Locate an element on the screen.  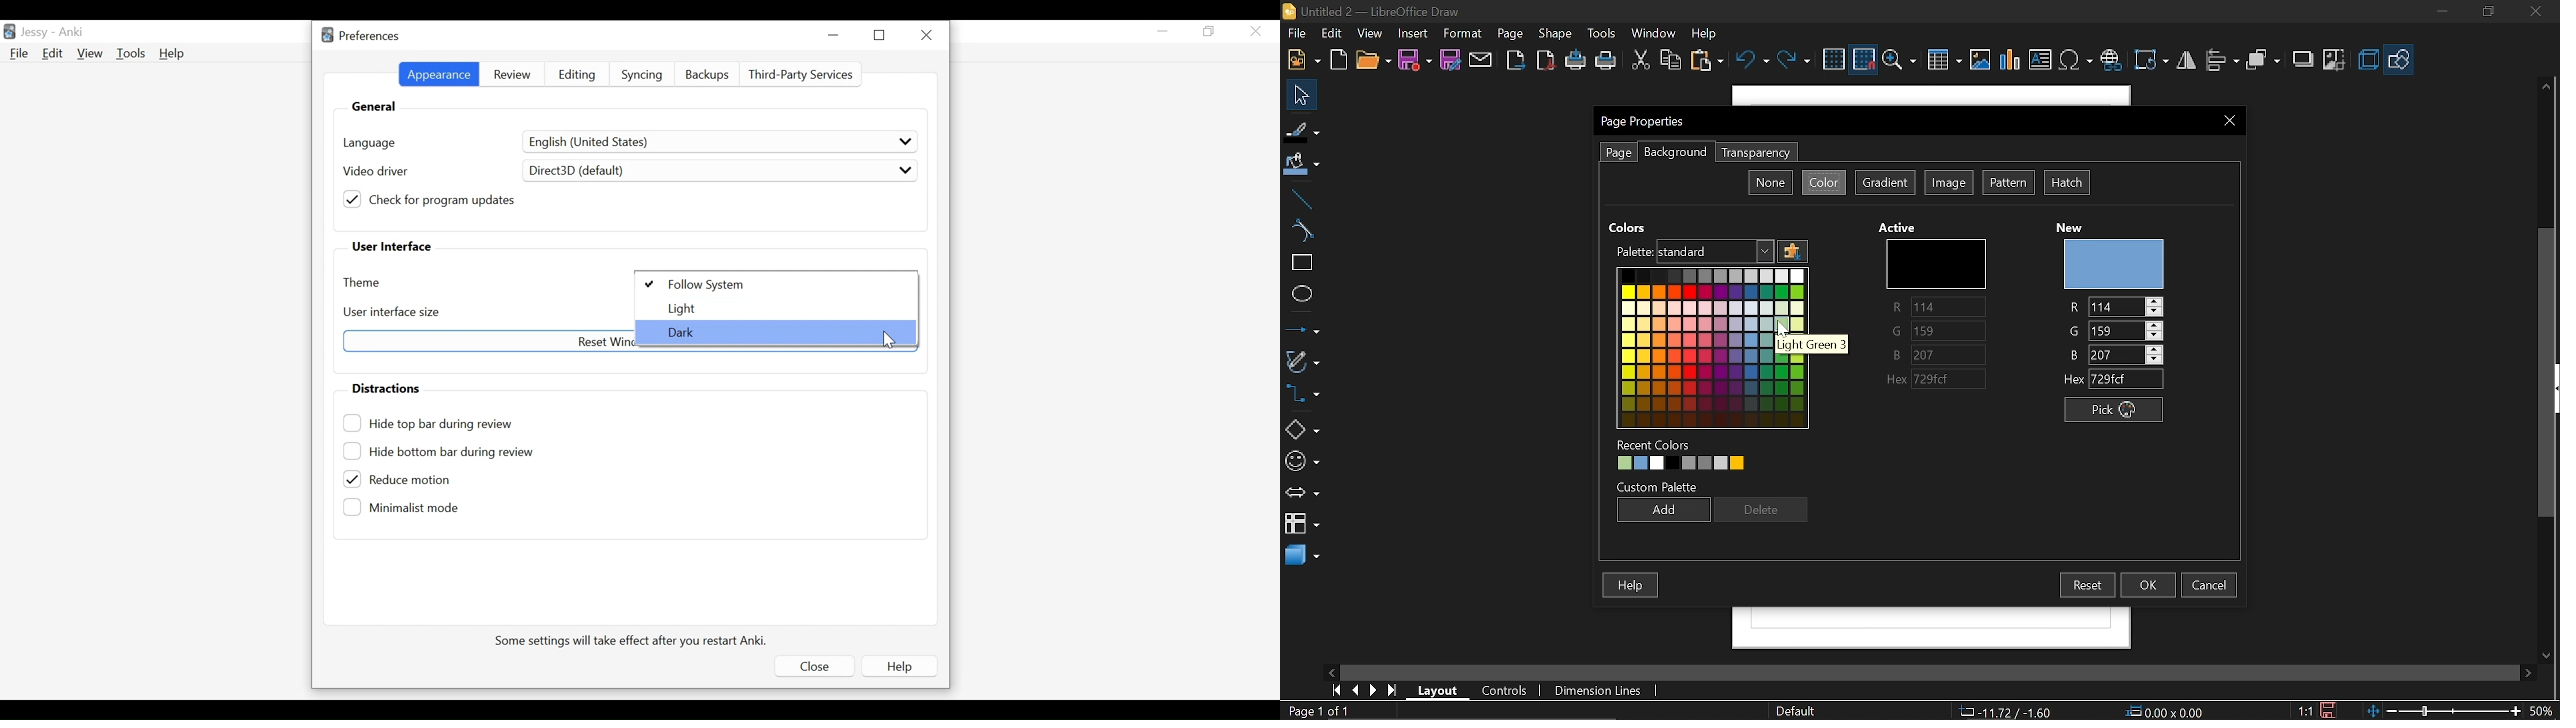
COntrols is located at coordinates (1510, 690).